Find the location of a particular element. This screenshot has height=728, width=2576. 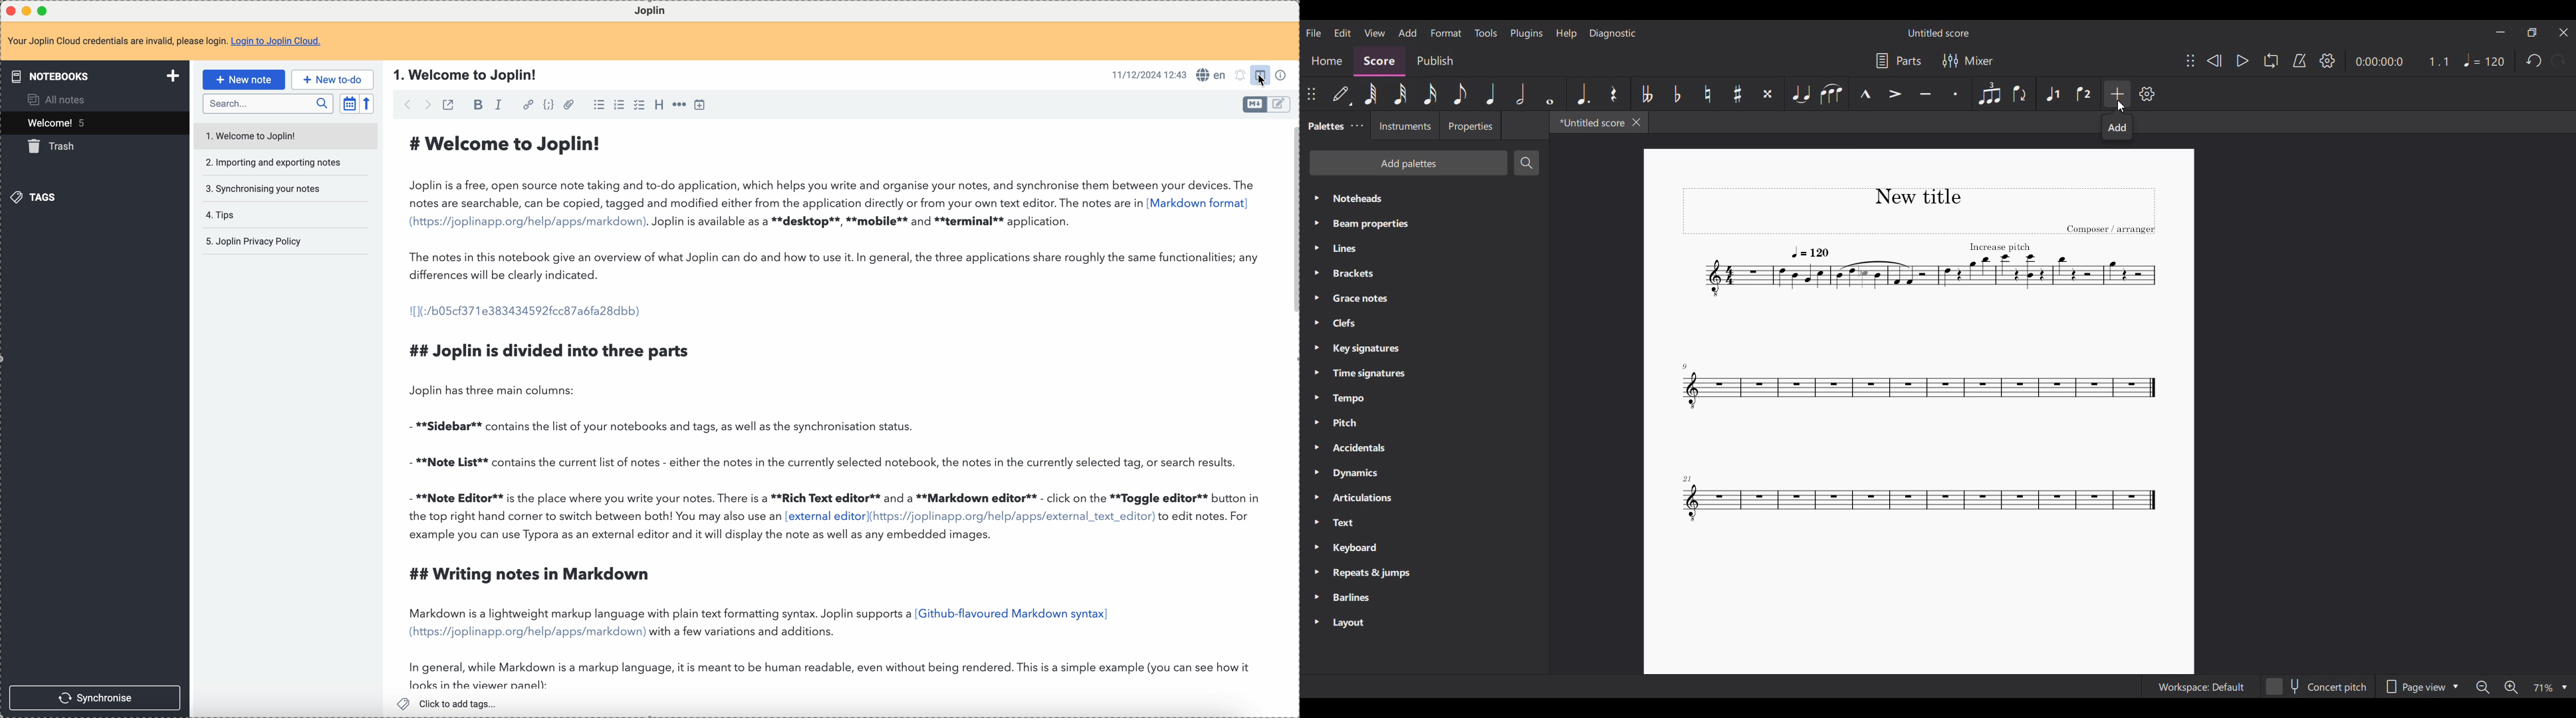

notebooks is located at coordinates (92, 76).